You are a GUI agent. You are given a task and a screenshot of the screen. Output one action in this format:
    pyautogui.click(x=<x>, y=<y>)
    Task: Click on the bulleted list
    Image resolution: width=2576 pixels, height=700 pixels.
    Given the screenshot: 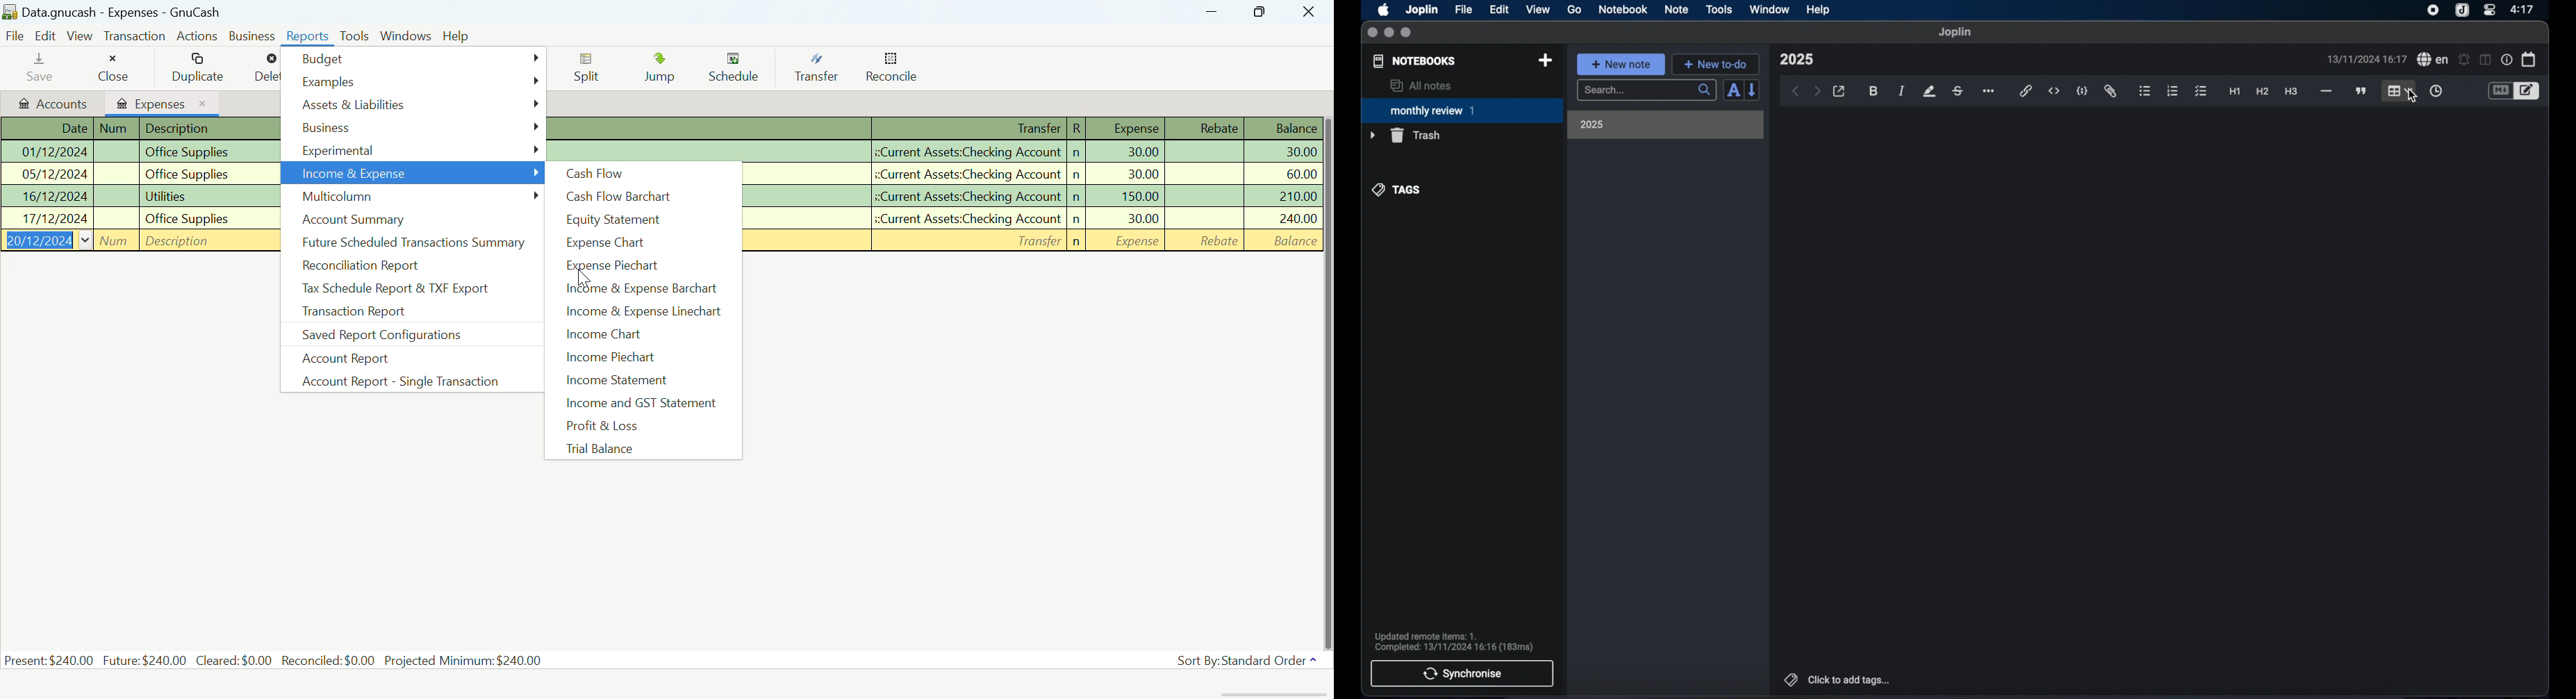 What is the action you would take?
    pyautogui.click(x=2145, y=91)
    